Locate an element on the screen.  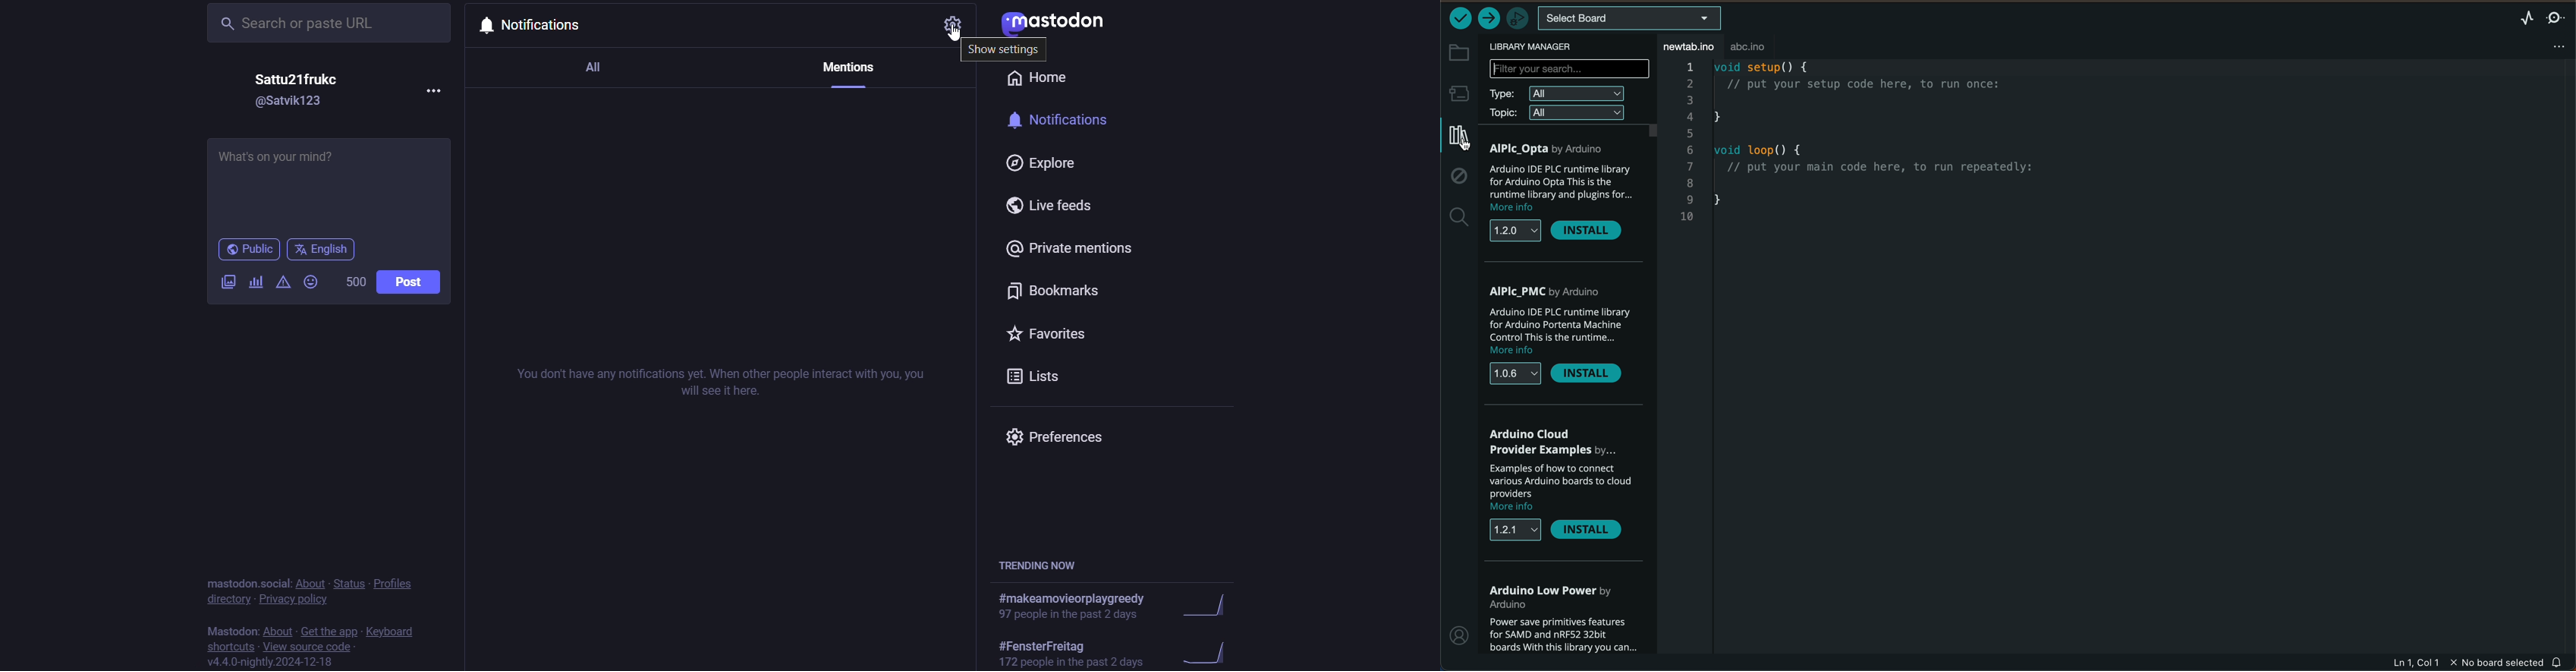
Search or paste URL is located at coordinates (329, 23).